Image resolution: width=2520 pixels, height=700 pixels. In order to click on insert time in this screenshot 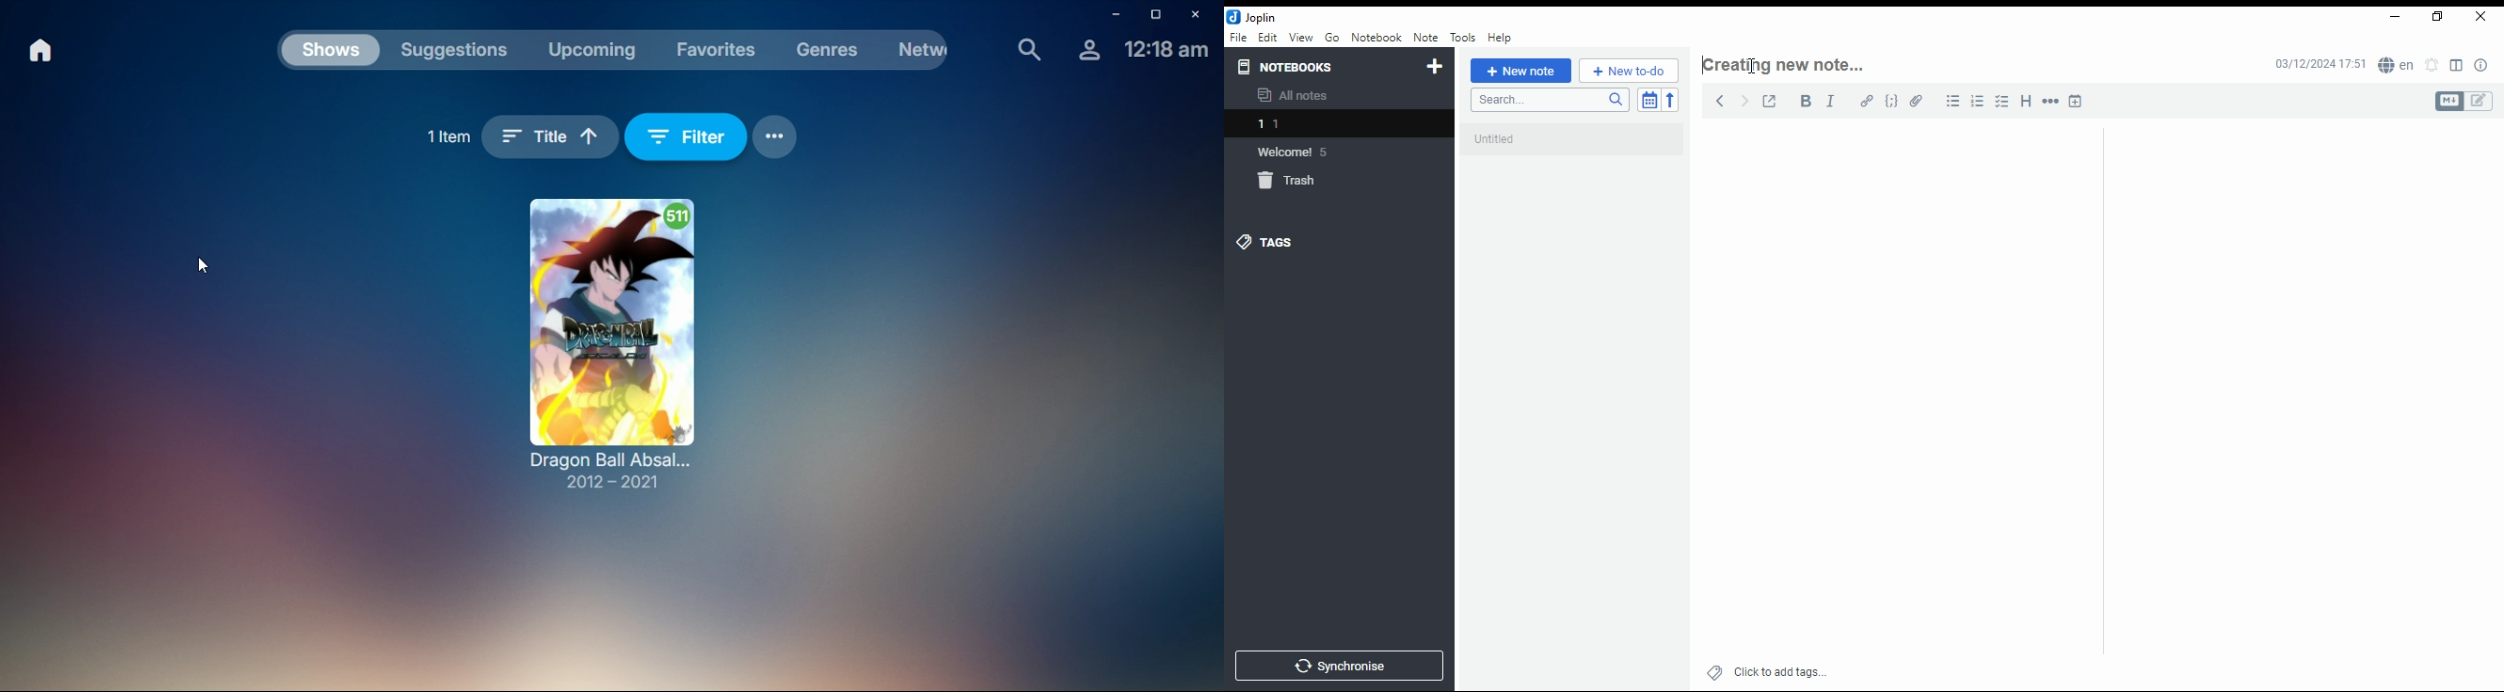, I will do `click(2075, 100)`.